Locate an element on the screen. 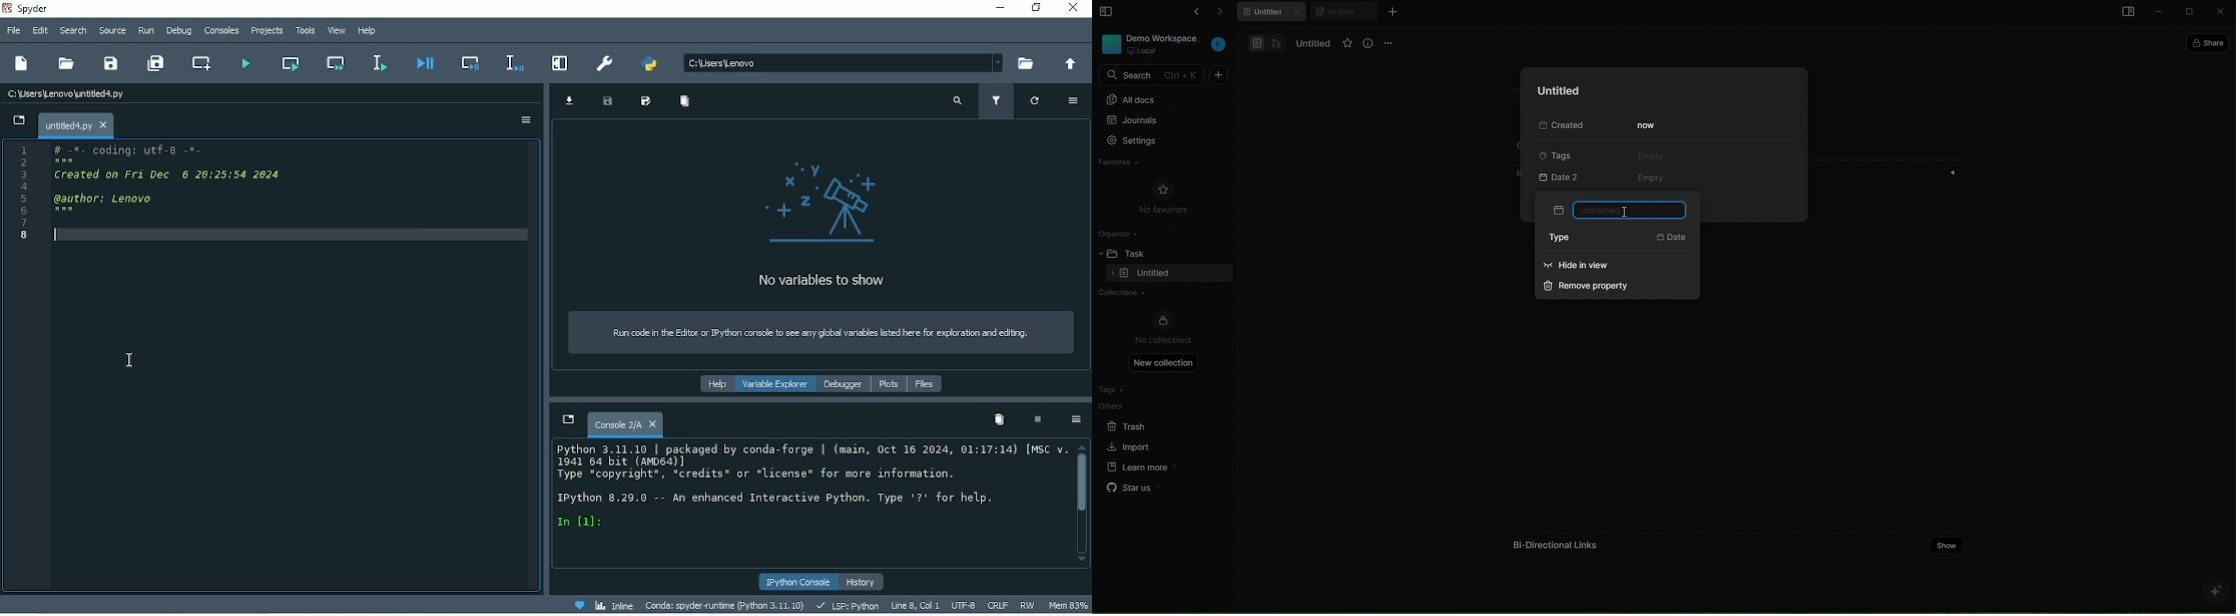 The width and height of the screenshot is (2240, 616). Files is located at coordinates (923, 383).